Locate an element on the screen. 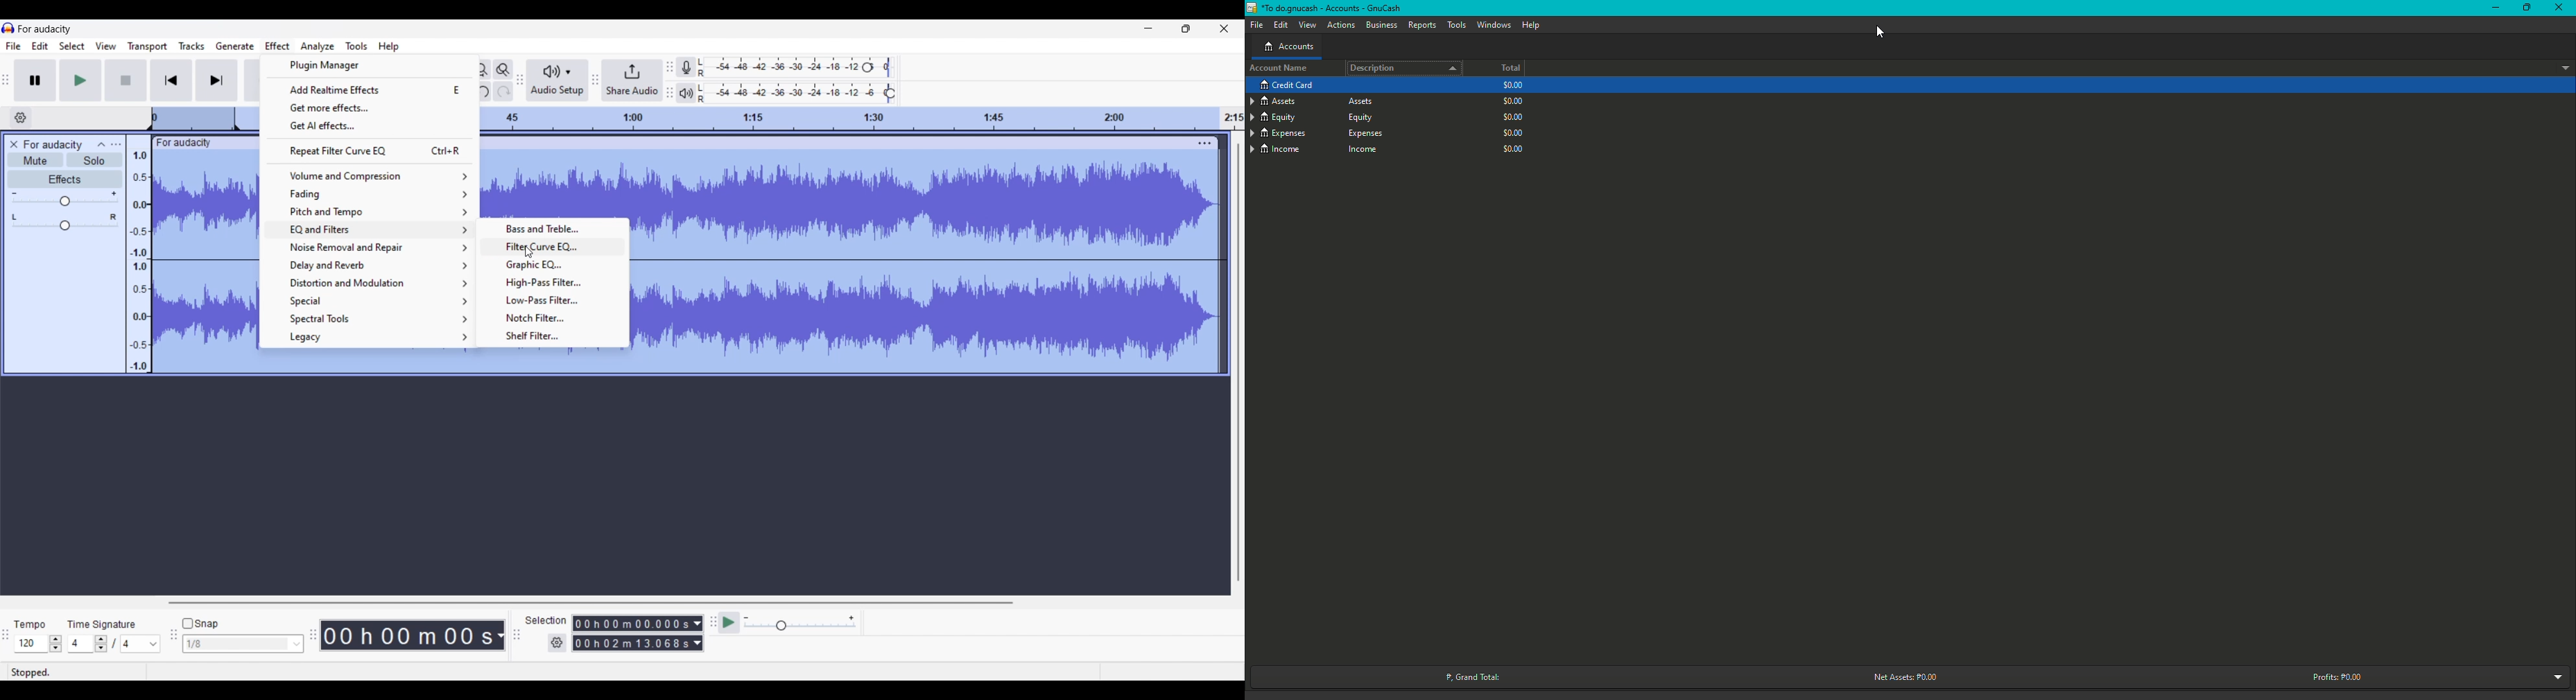 This screenshot has width=2576, height=700. Audio track name is located at coordinates (53, 145).